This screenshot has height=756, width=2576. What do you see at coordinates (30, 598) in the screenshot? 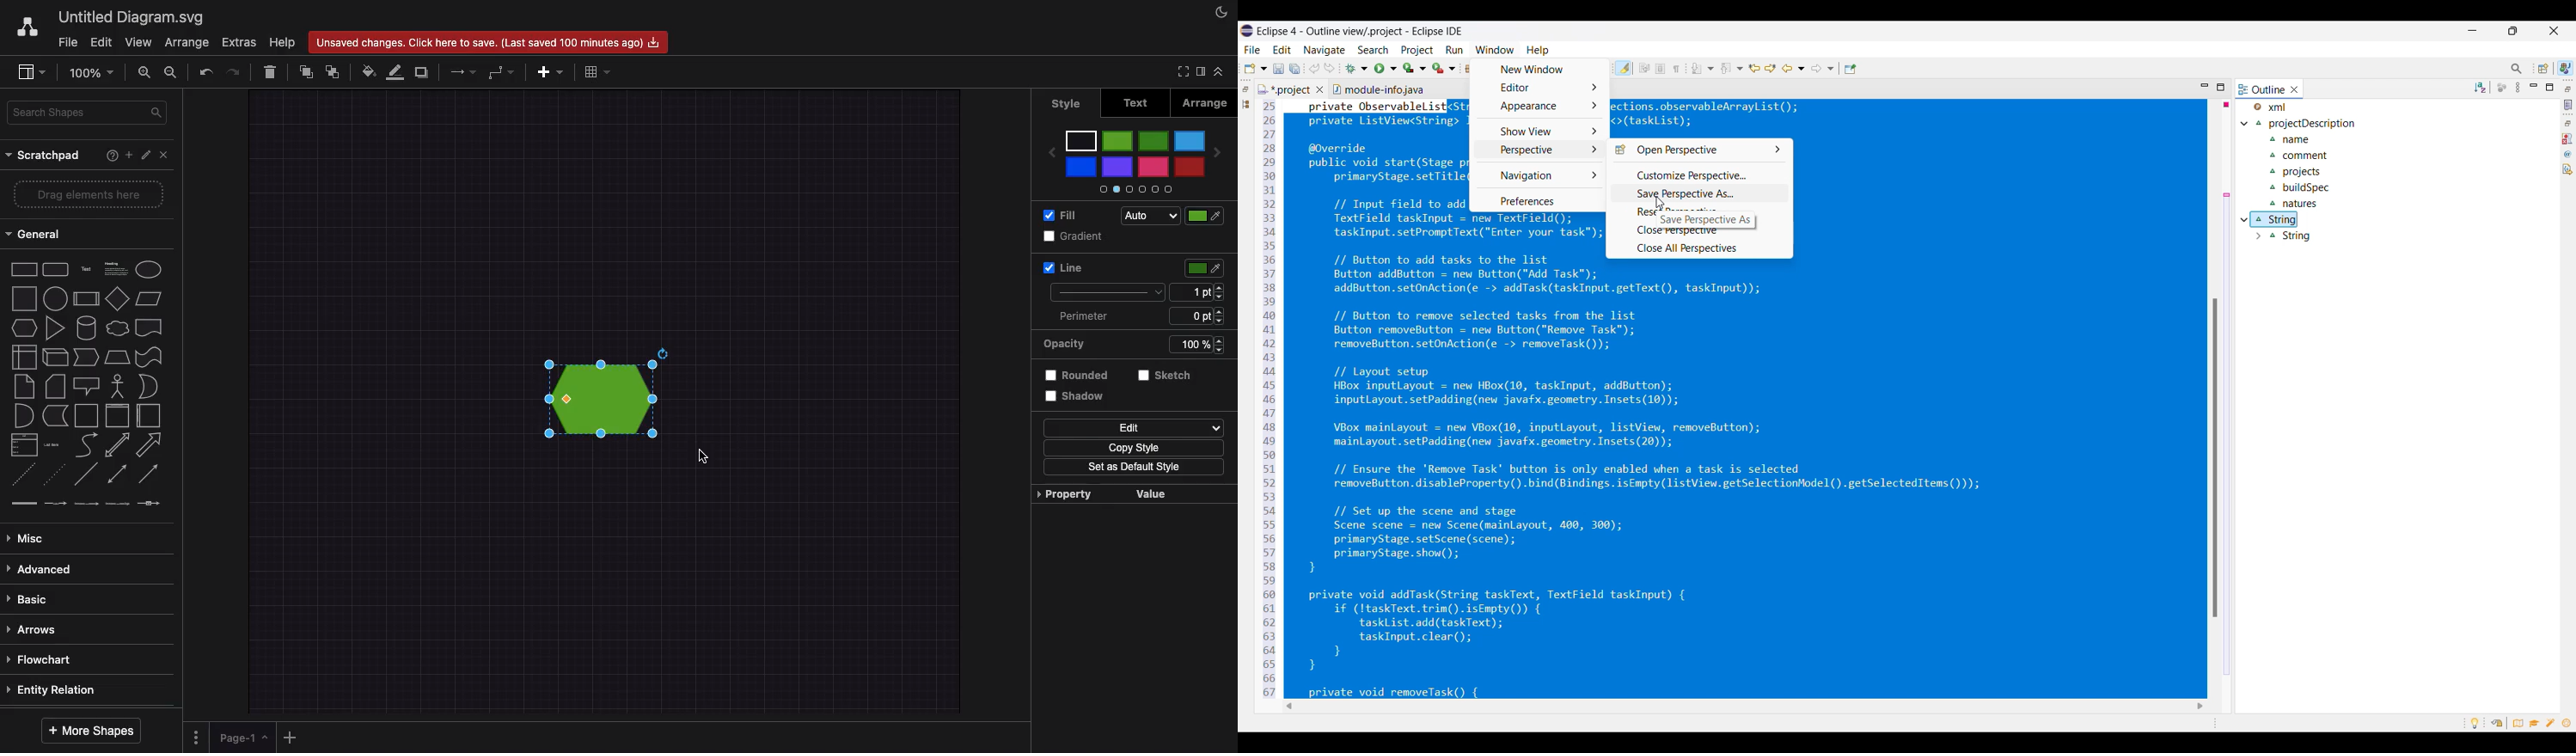
I see `Basic` at bounding box center [30, 598].